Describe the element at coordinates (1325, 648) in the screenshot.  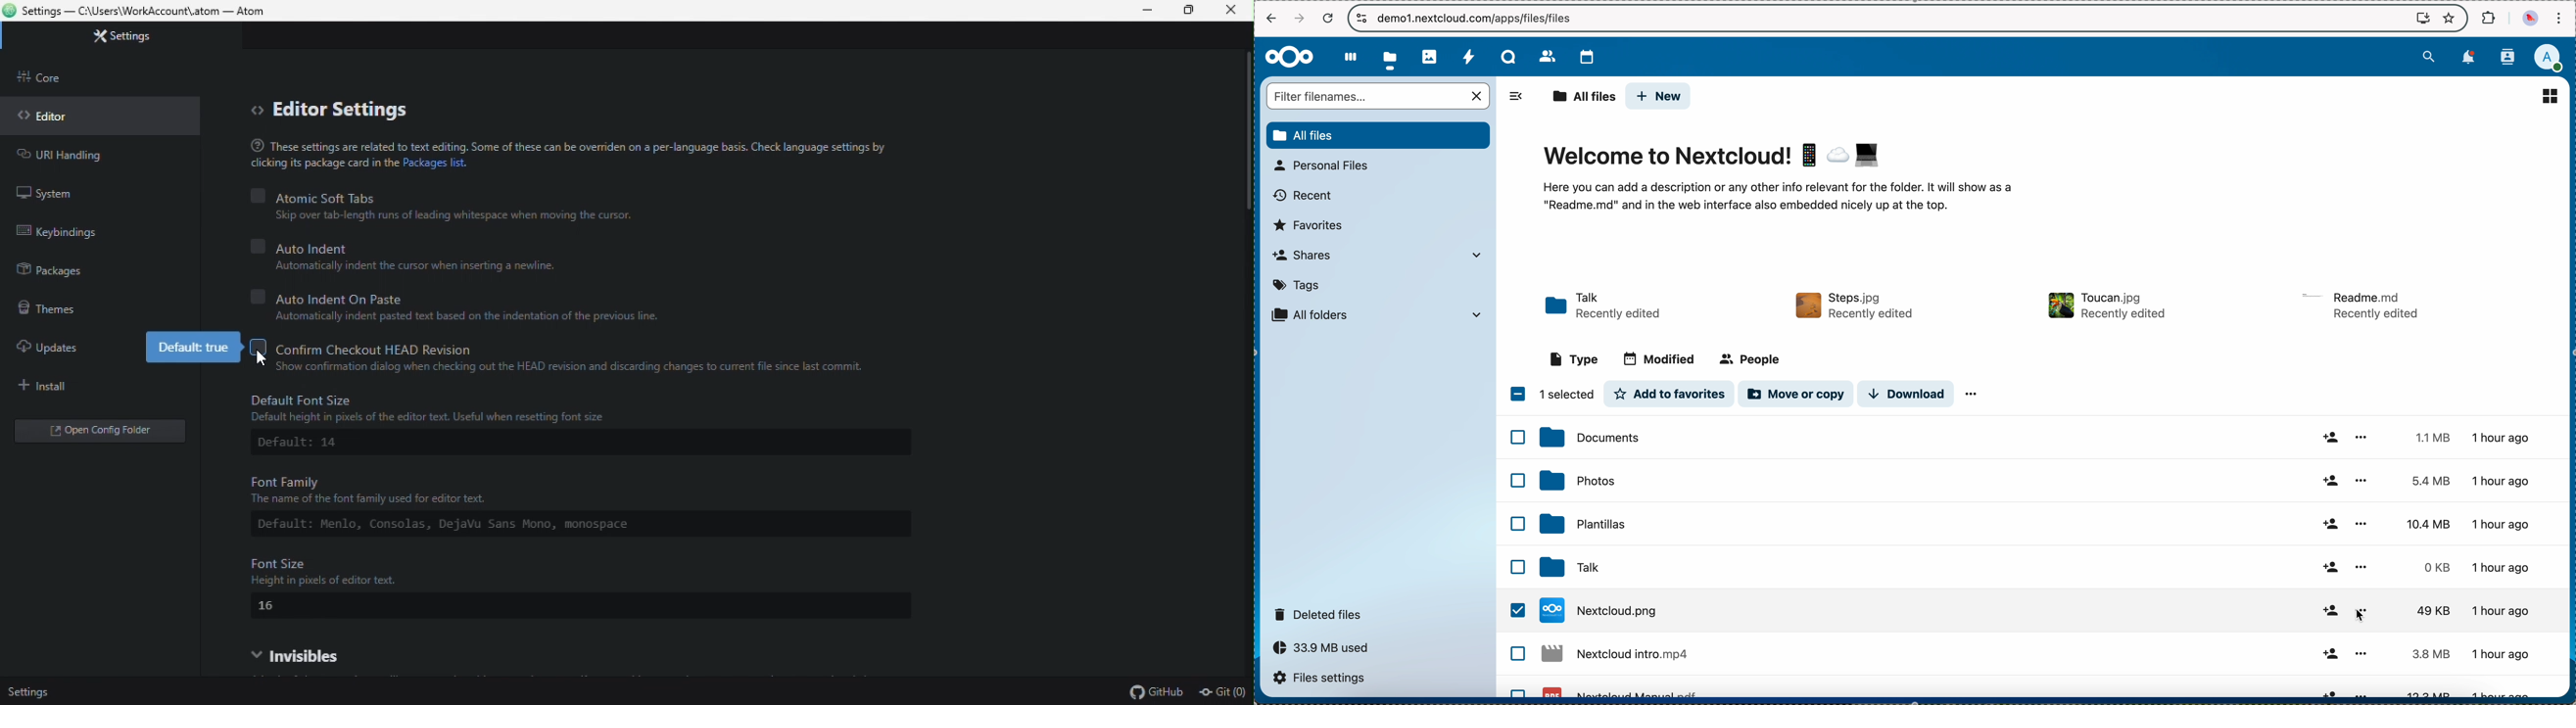
I see `33.9 MB used` at that location.